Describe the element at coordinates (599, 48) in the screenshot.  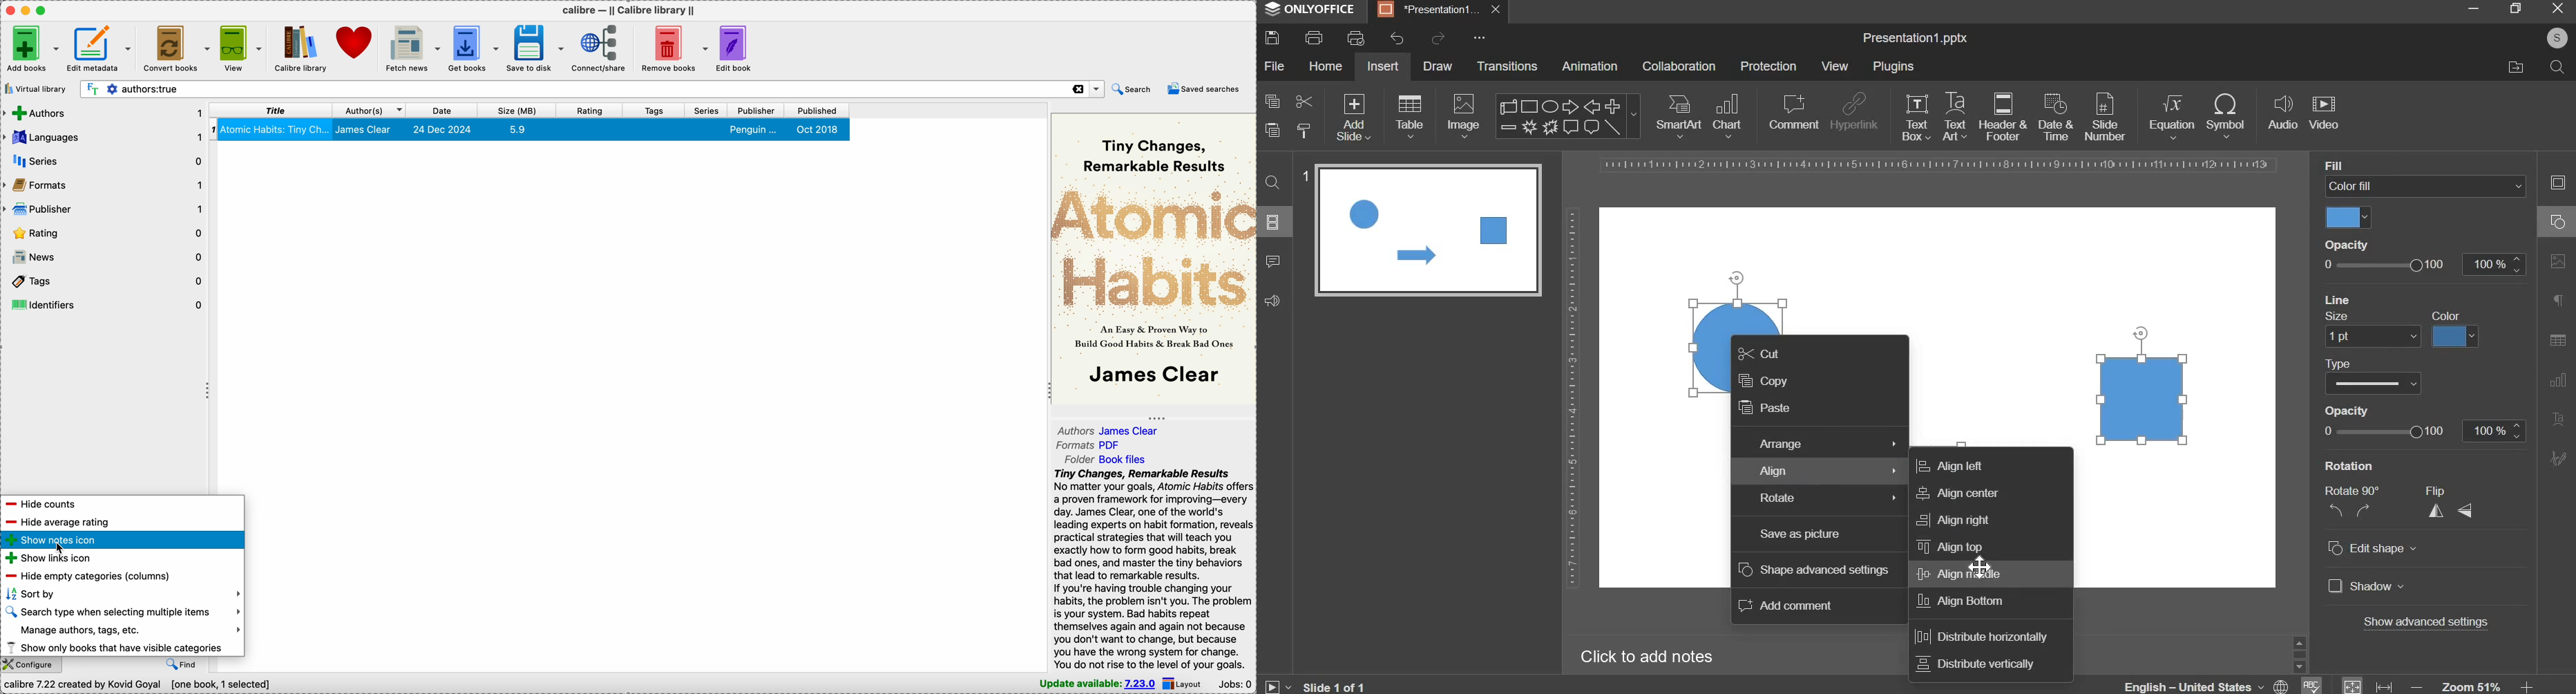
I see `connect/share` at that location.